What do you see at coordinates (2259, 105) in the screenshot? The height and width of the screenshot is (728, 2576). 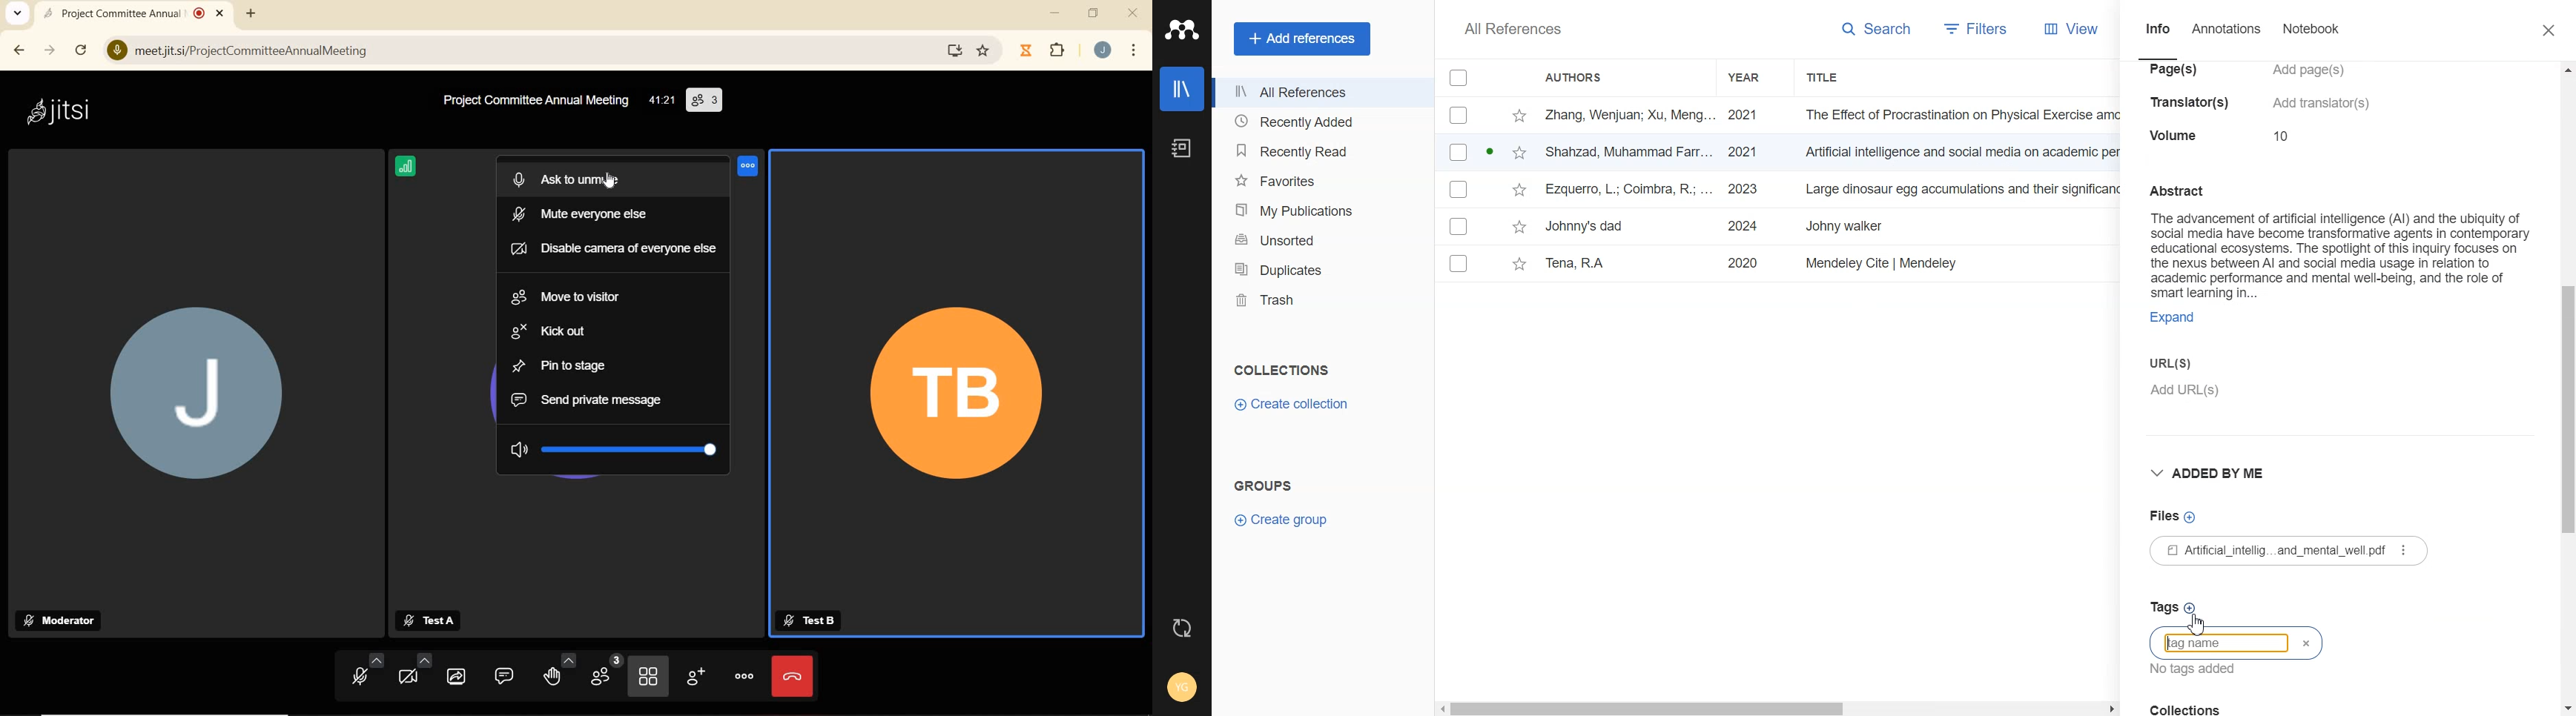 I see `ial intelligence (Al) and the` at bounding box center [2259, 105].